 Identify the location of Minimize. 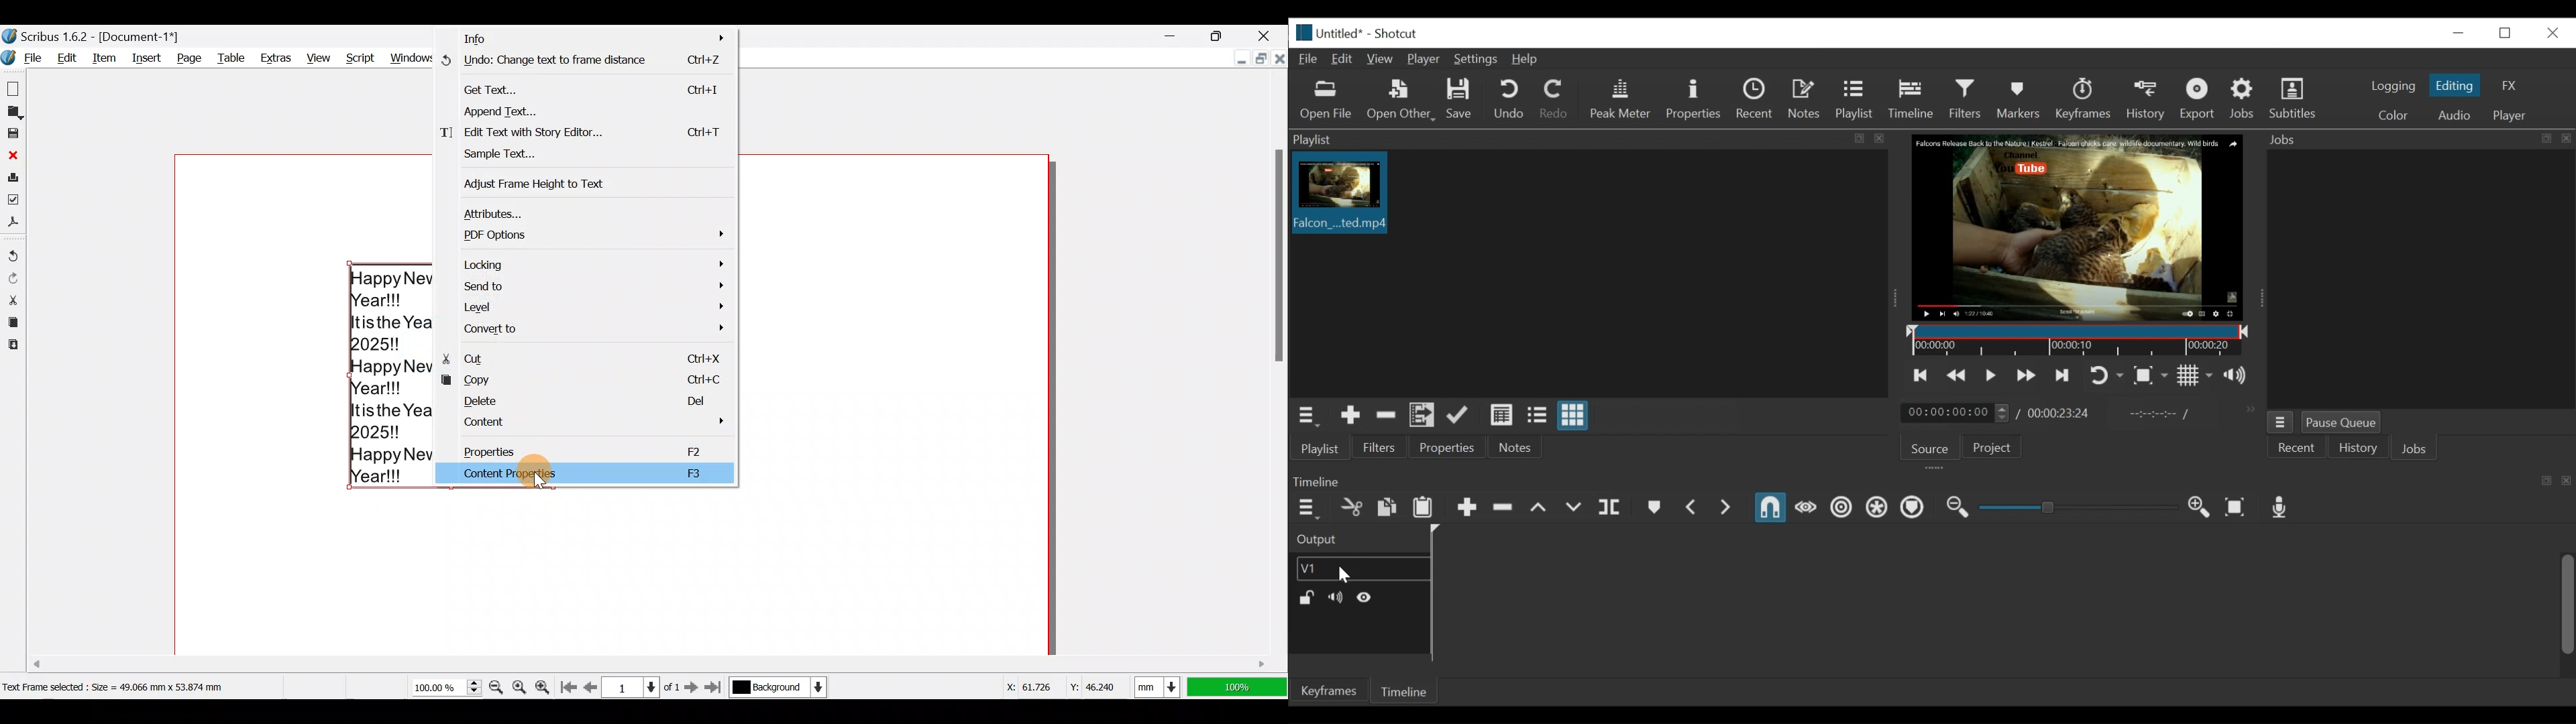
(1230, 59).